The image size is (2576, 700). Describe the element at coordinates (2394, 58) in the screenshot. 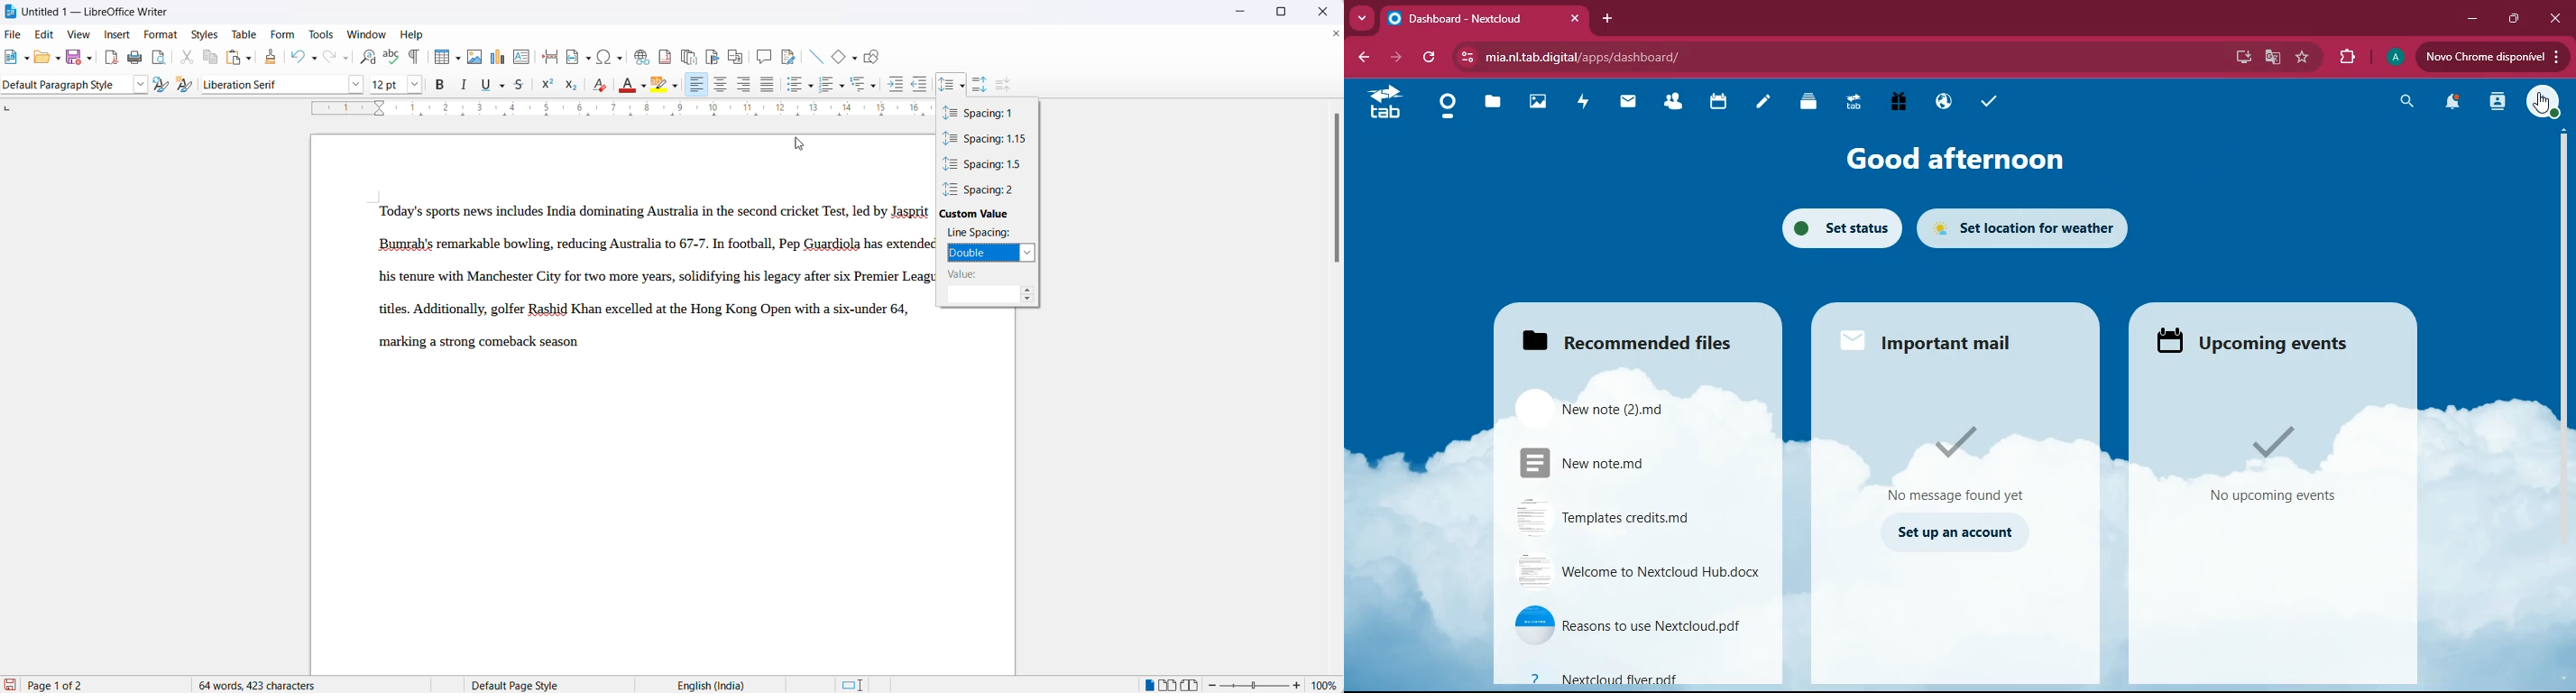

I see `profile` at that location.